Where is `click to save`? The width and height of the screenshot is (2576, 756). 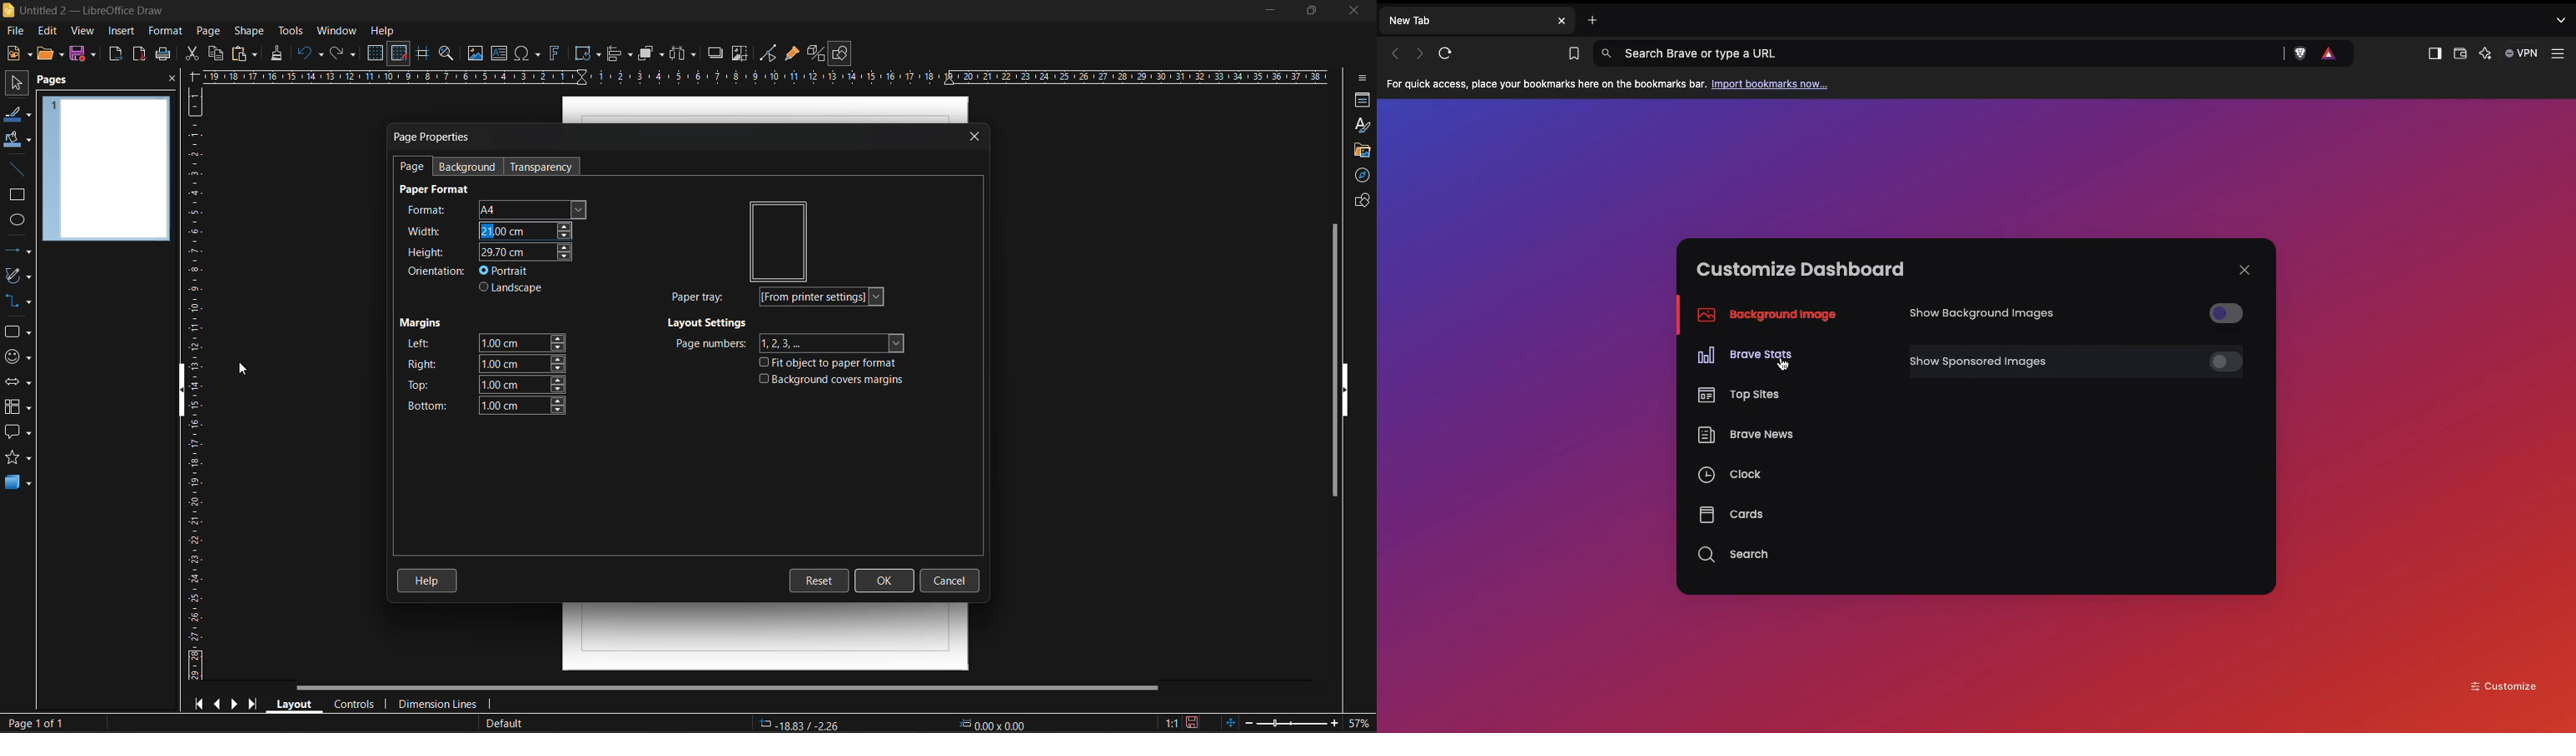 click to save is located at coordinates (1192, 722).